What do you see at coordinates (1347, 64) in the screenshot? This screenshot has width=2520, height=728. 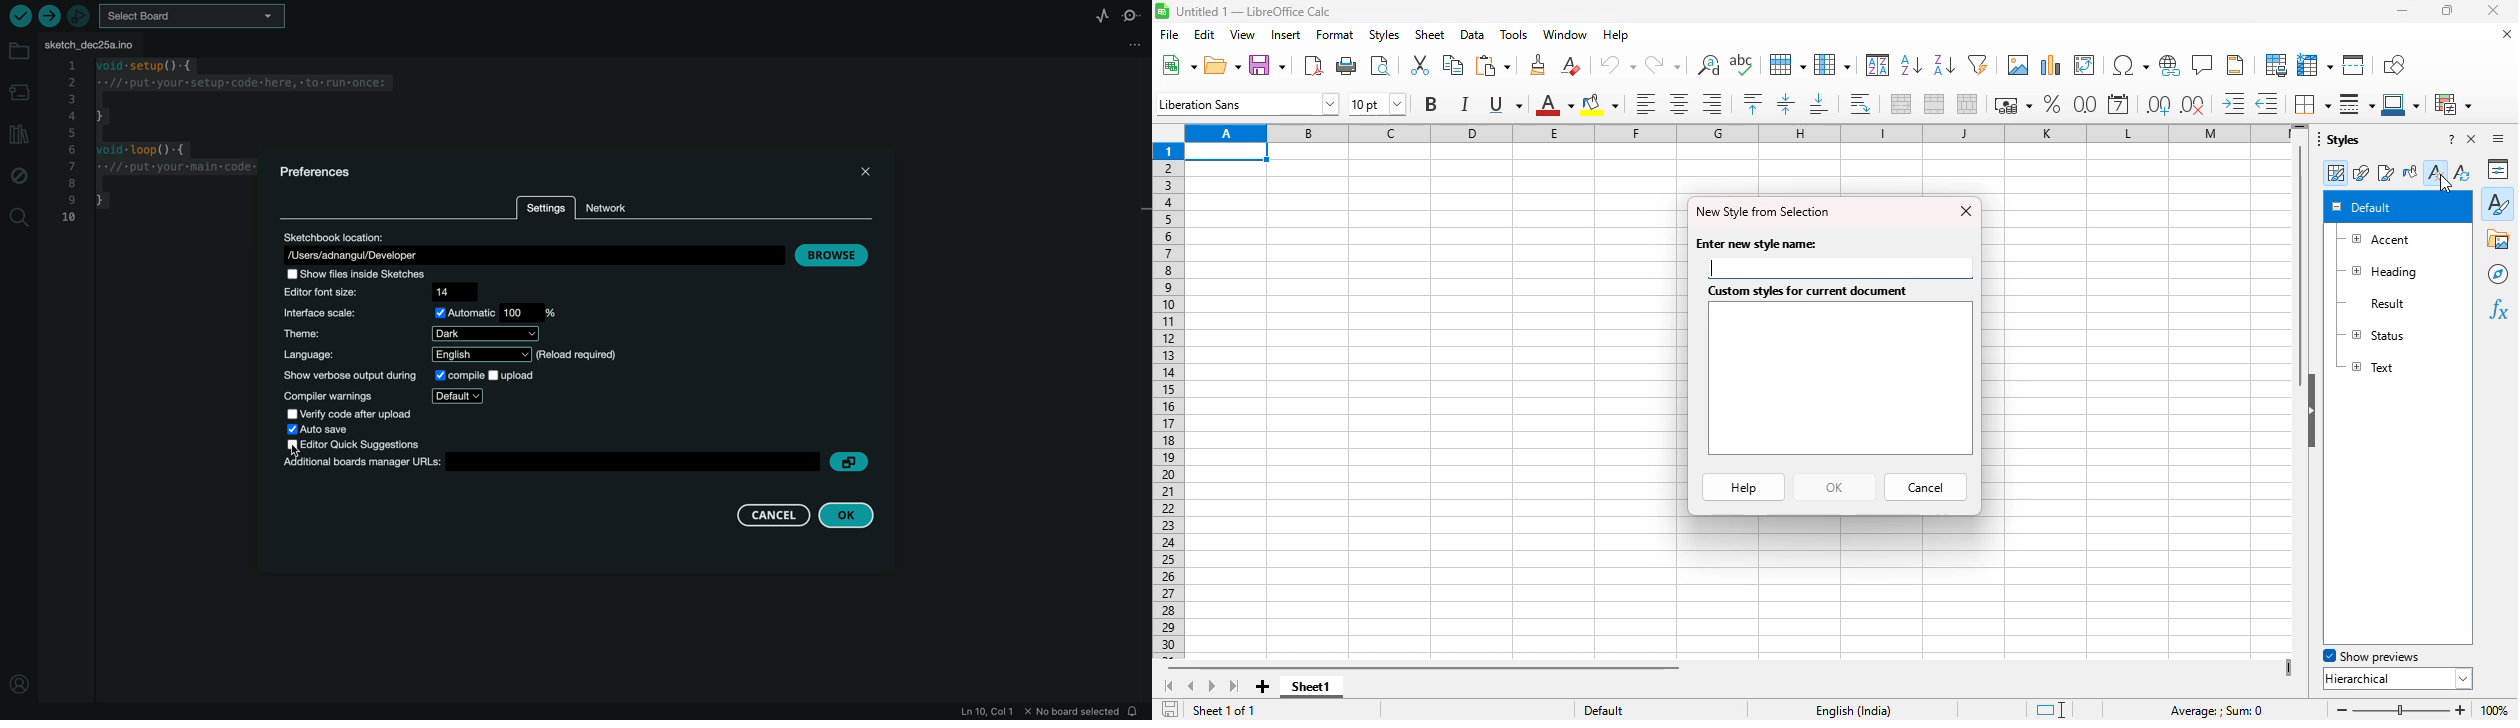 I see `print` at bounding box center [1347, 64].